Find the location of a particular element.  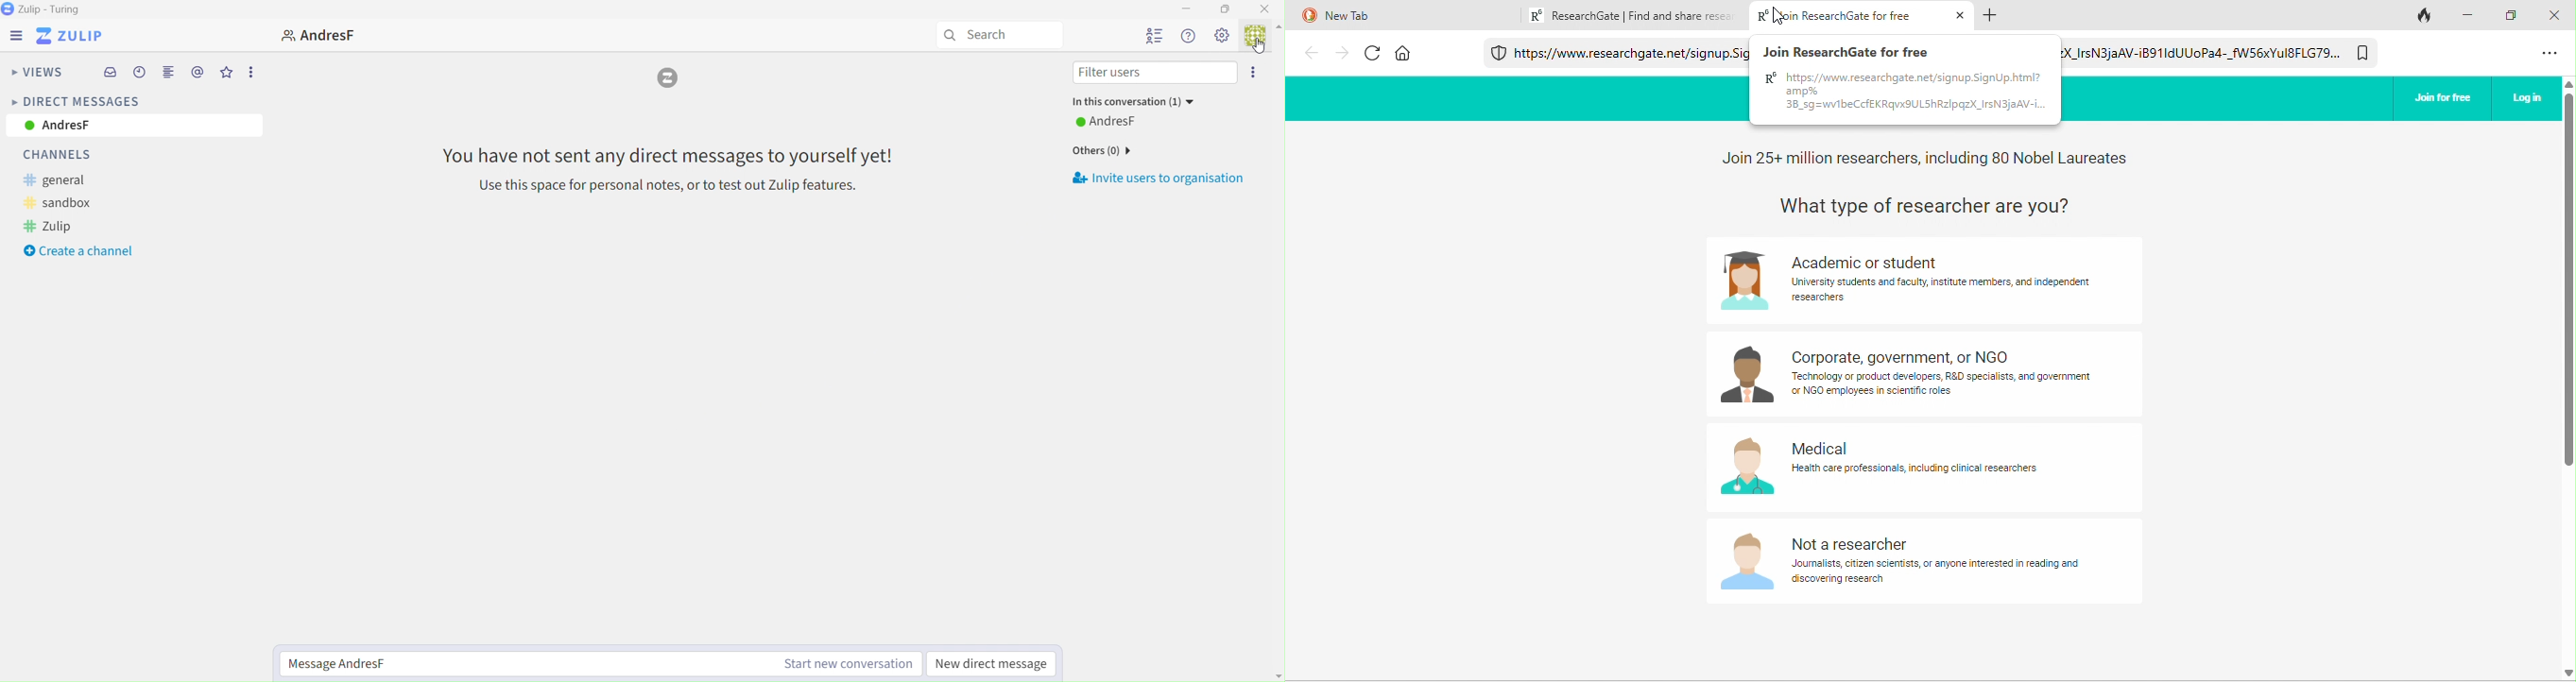

Inbox is located at coordinates (112, 73).